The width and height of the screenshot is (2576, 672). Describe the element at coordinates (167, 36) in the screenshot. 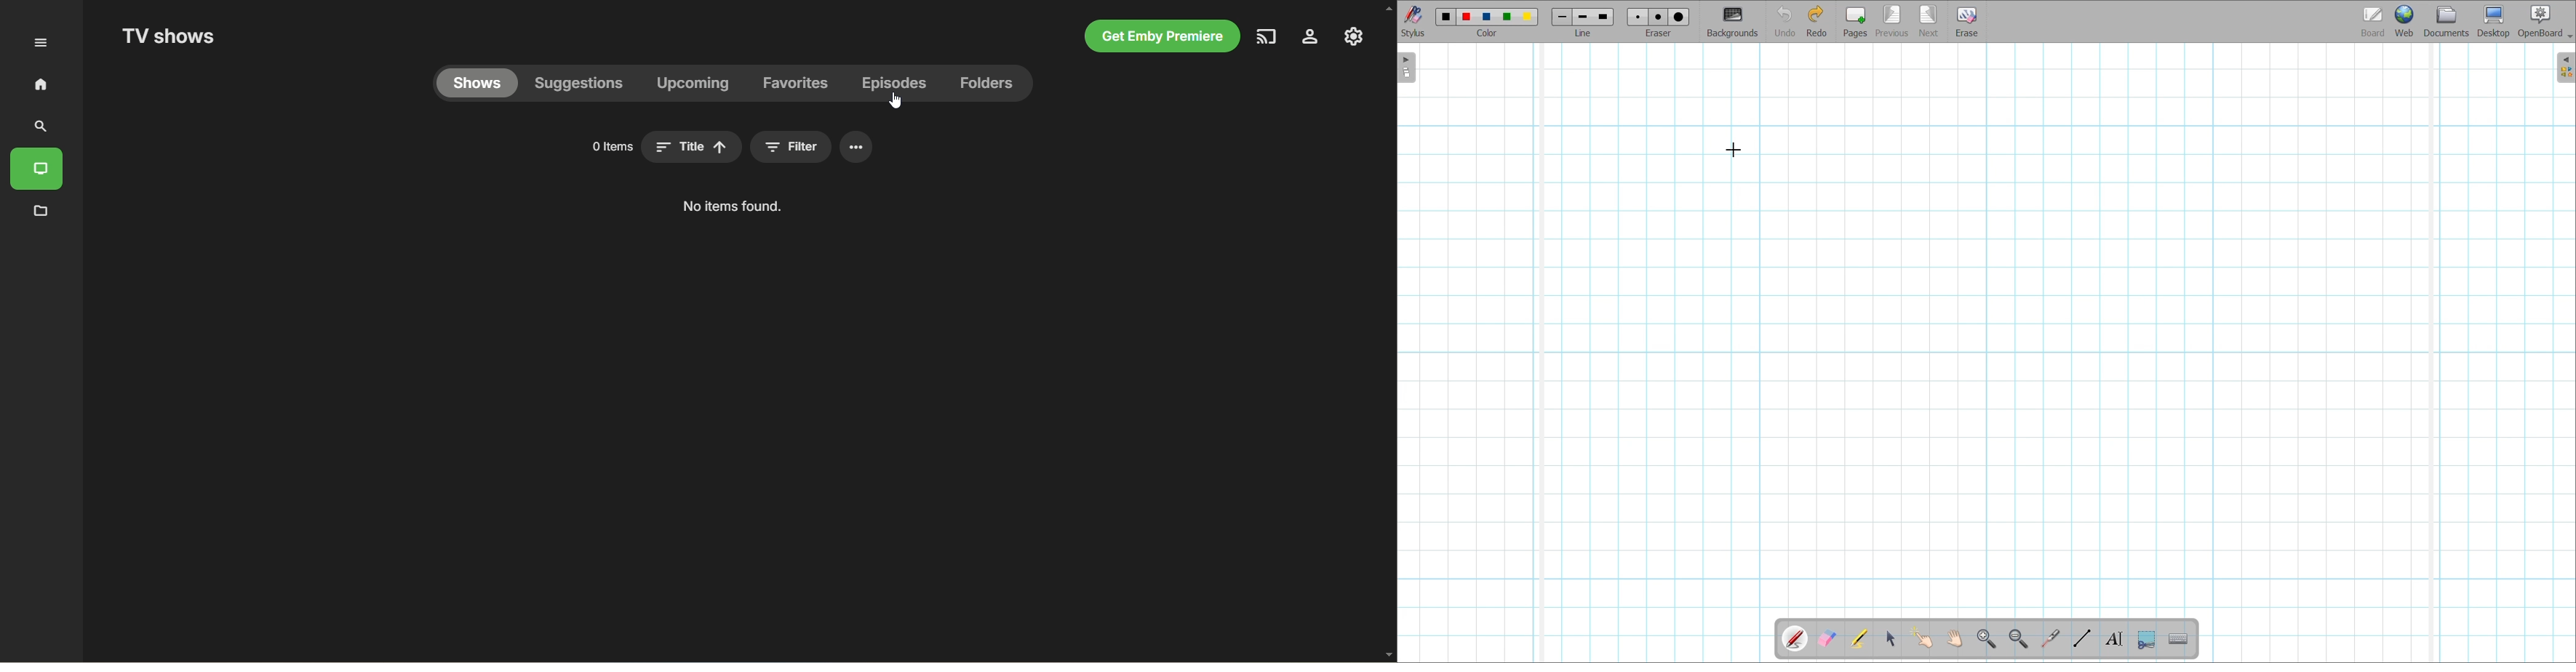

I see `TV shows` at that location.